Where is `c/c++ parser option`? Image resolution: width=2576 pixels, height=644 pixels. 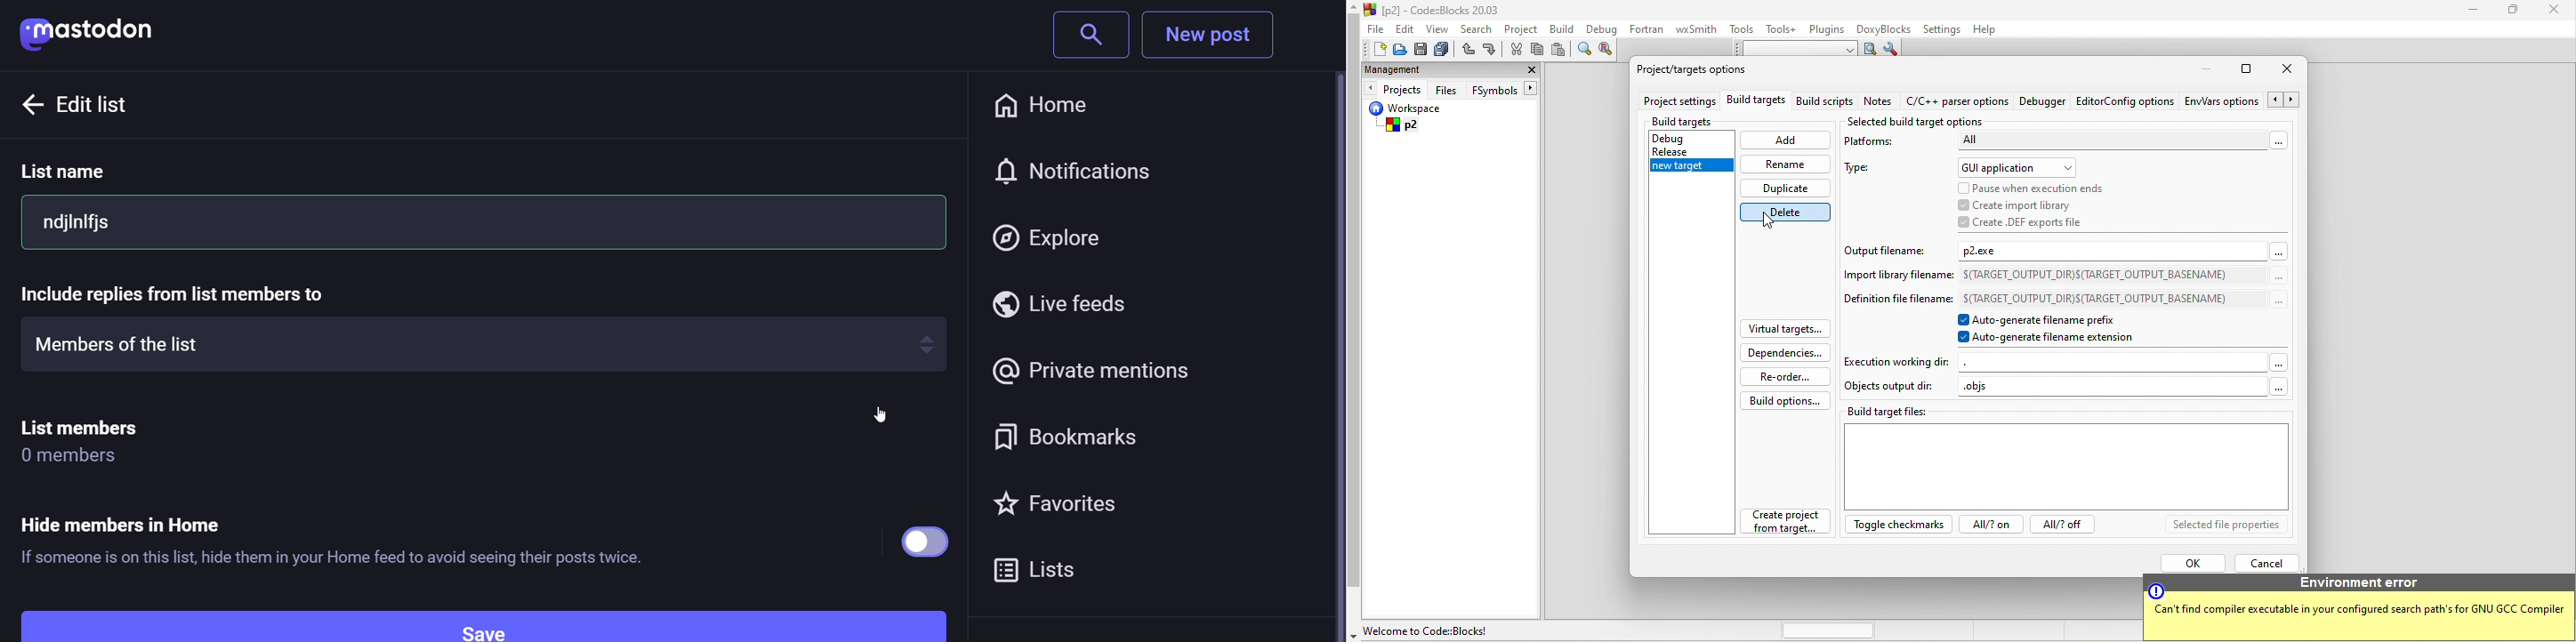 c/c++ parser option is located at coordinates (1957, 102).